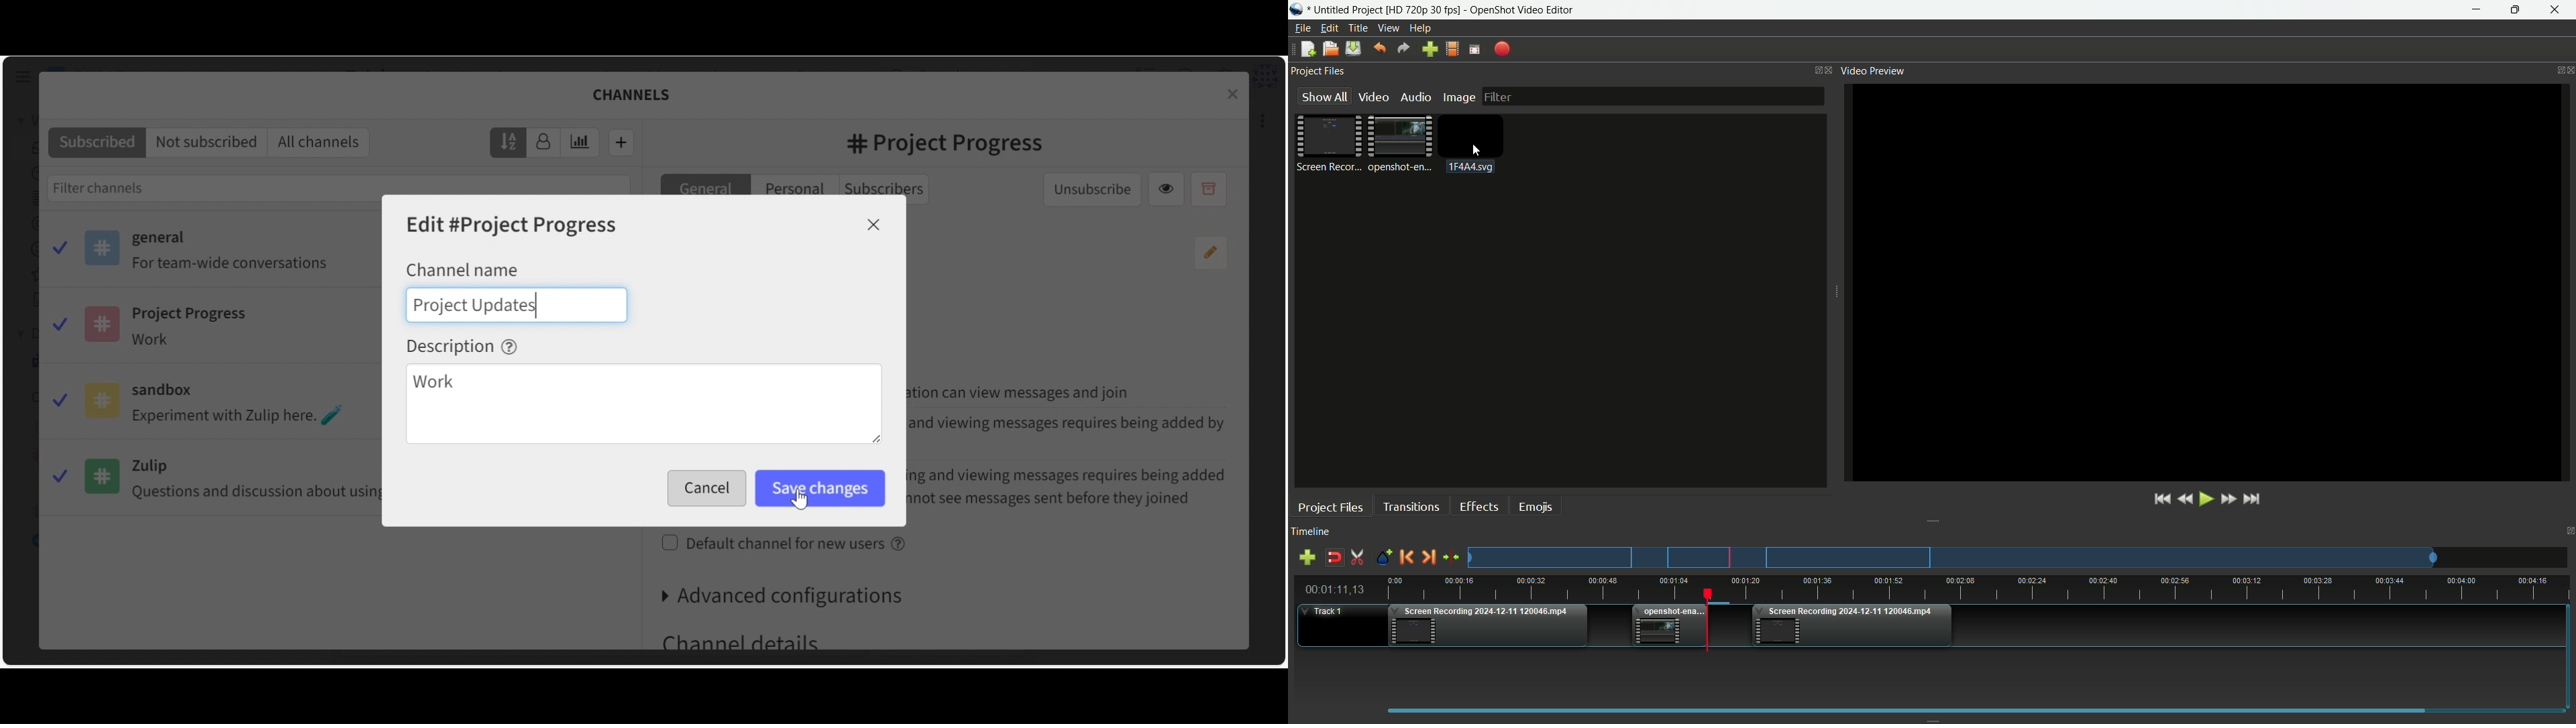 The height and width of the screenshot is (728, 2576). What do you see at coordinates (513, 226) in the screenshot?
I see `Edit Channel` at bounding box center [513, 226].